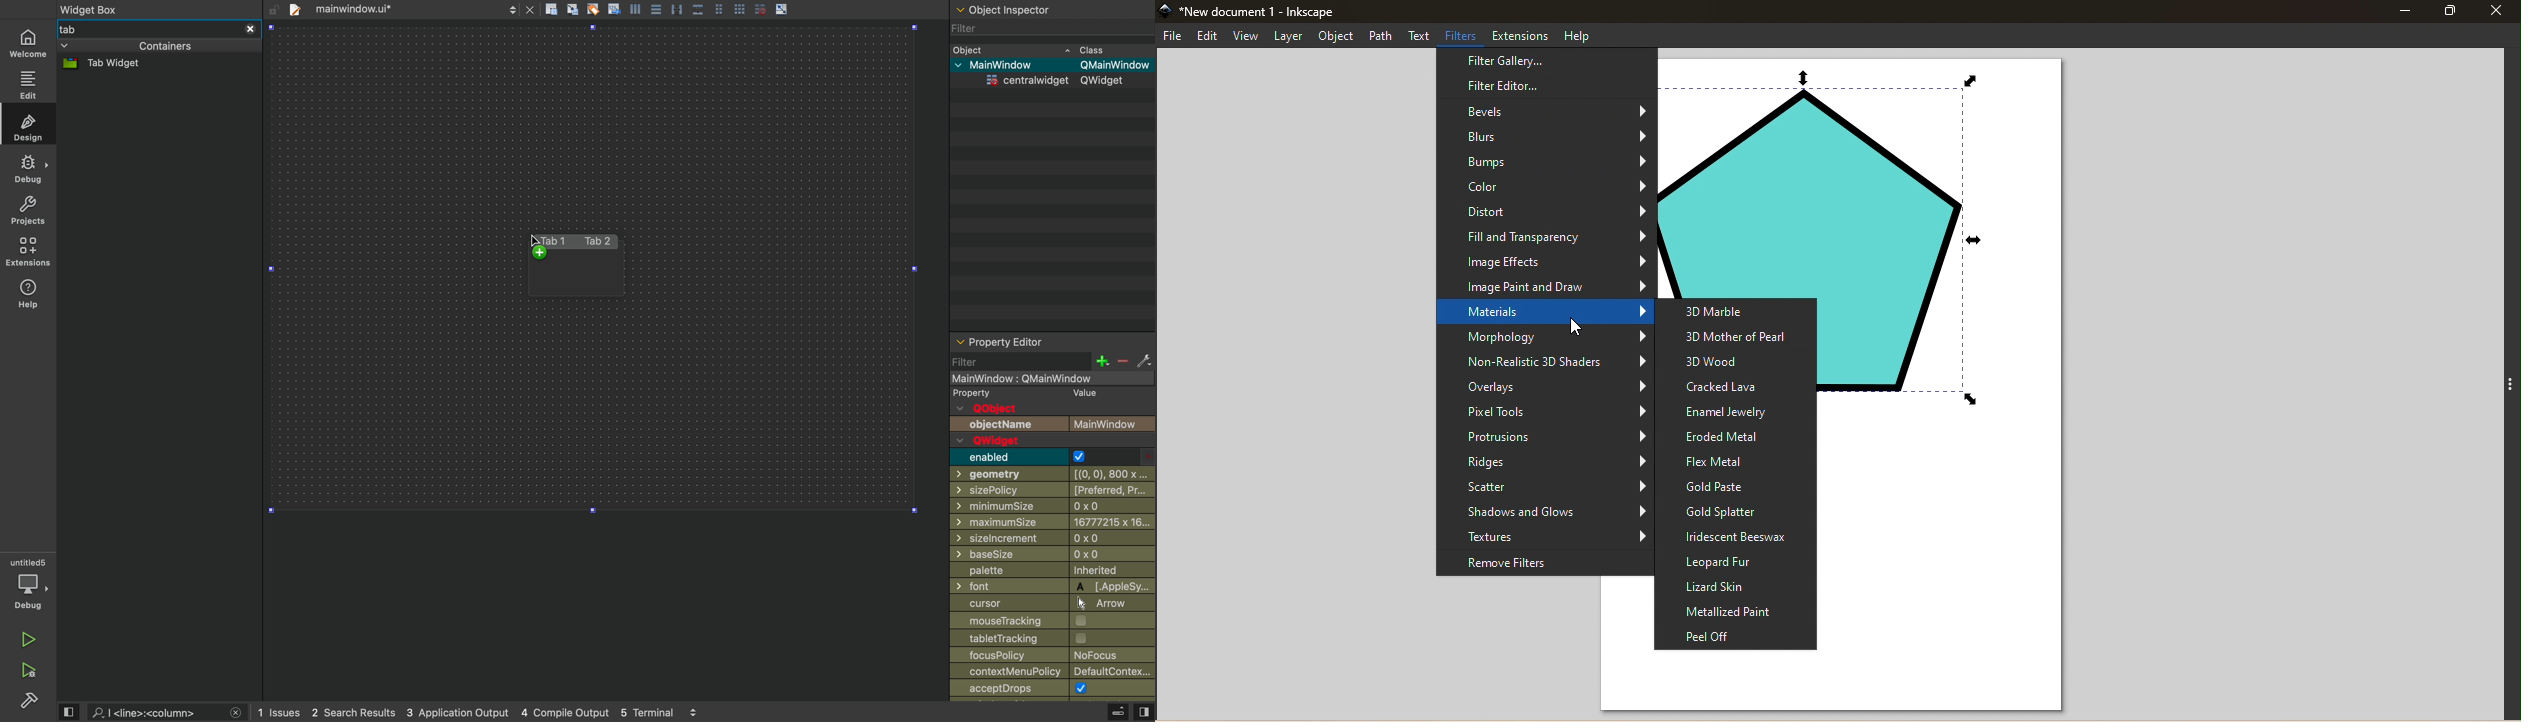 This screenshot has width=2548, height=728. What do you see at coordinates (129, 47) in the screenshot?
I see `containers` at bounding box center [129, 47].